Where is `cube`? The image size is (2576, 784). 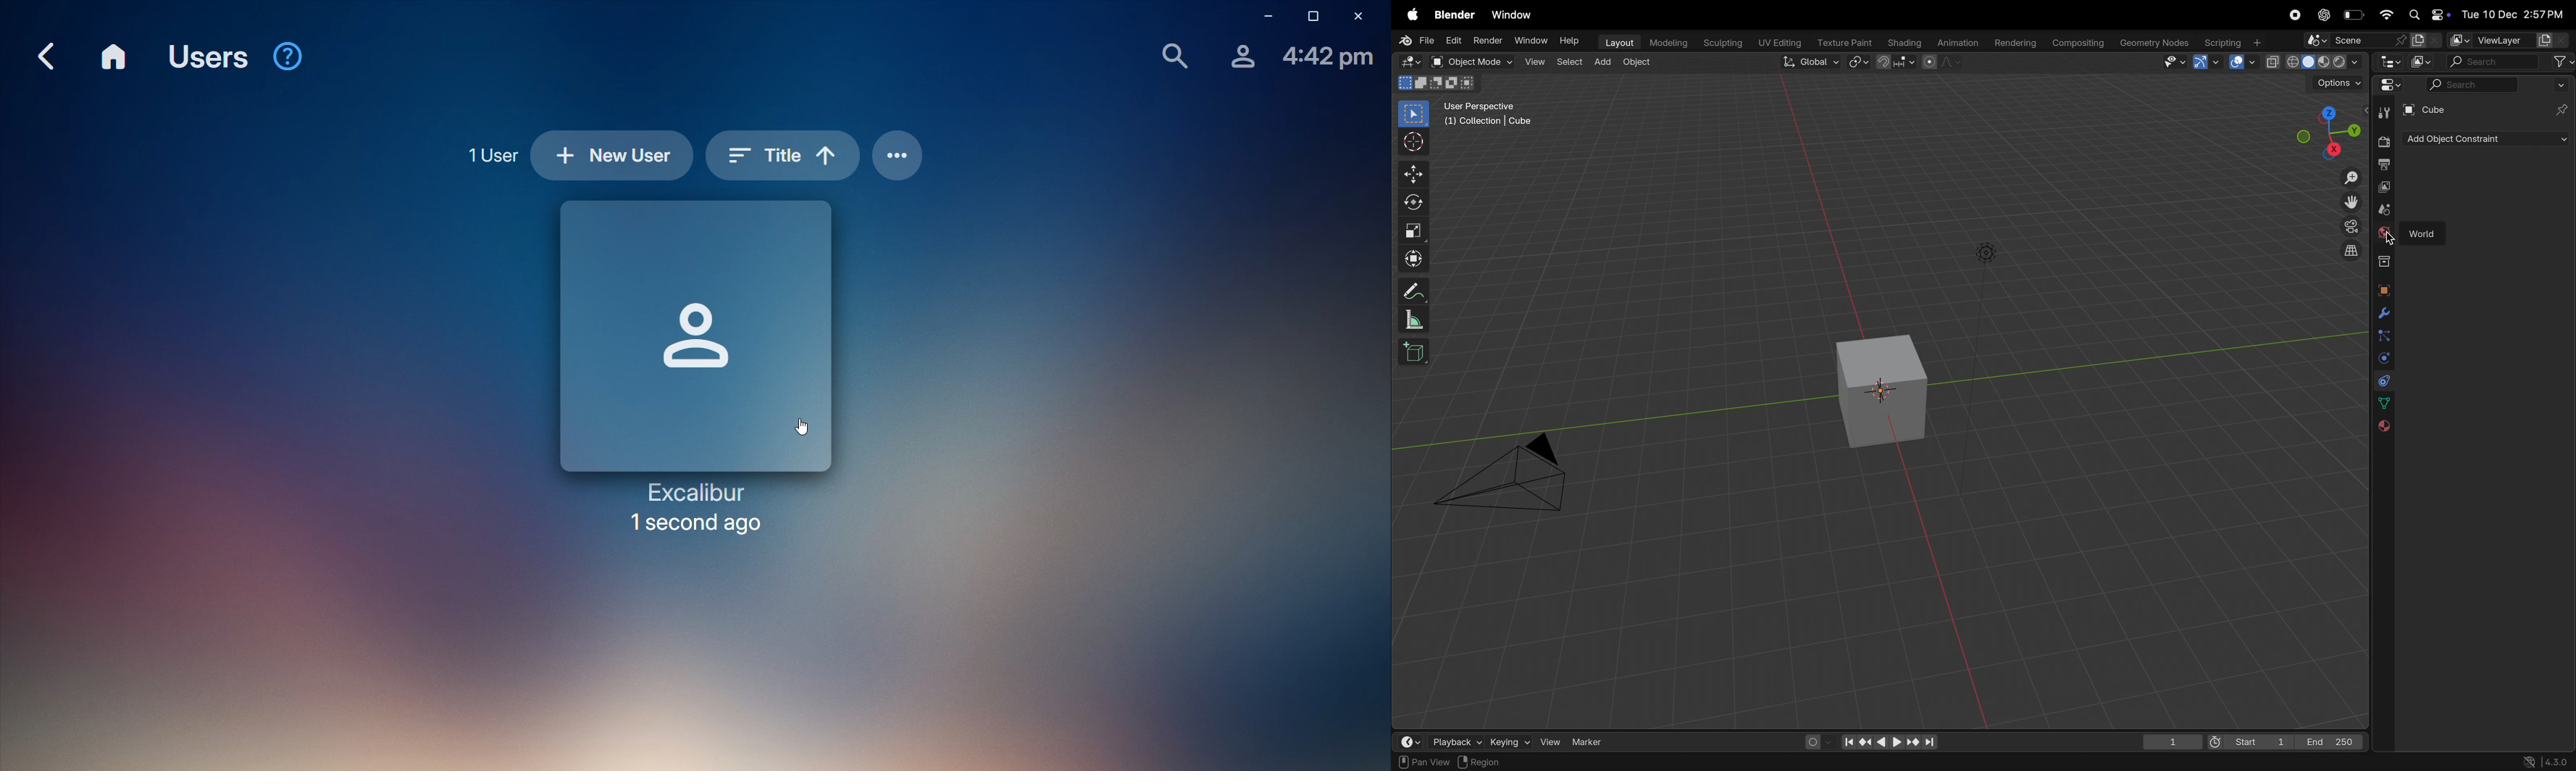
cube is located at coordinates (2424, 109).